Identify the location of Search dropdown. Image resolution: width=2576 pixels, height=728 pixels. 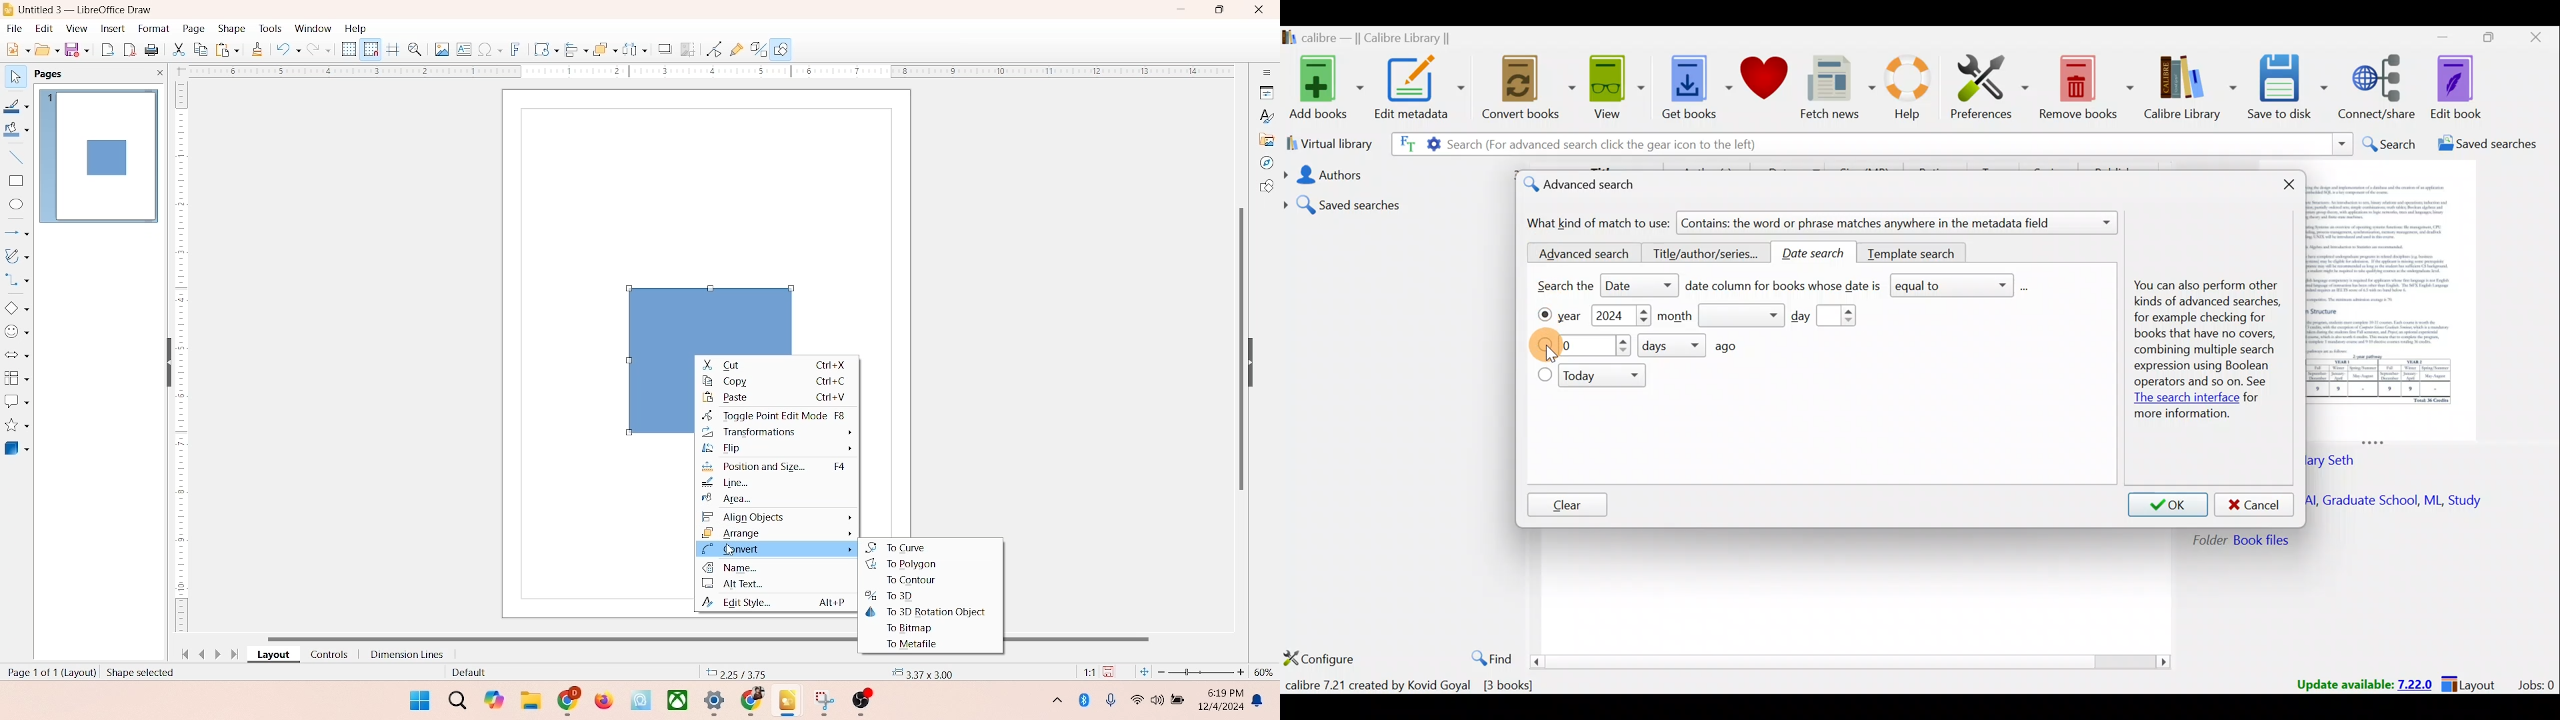
(2341, 144).